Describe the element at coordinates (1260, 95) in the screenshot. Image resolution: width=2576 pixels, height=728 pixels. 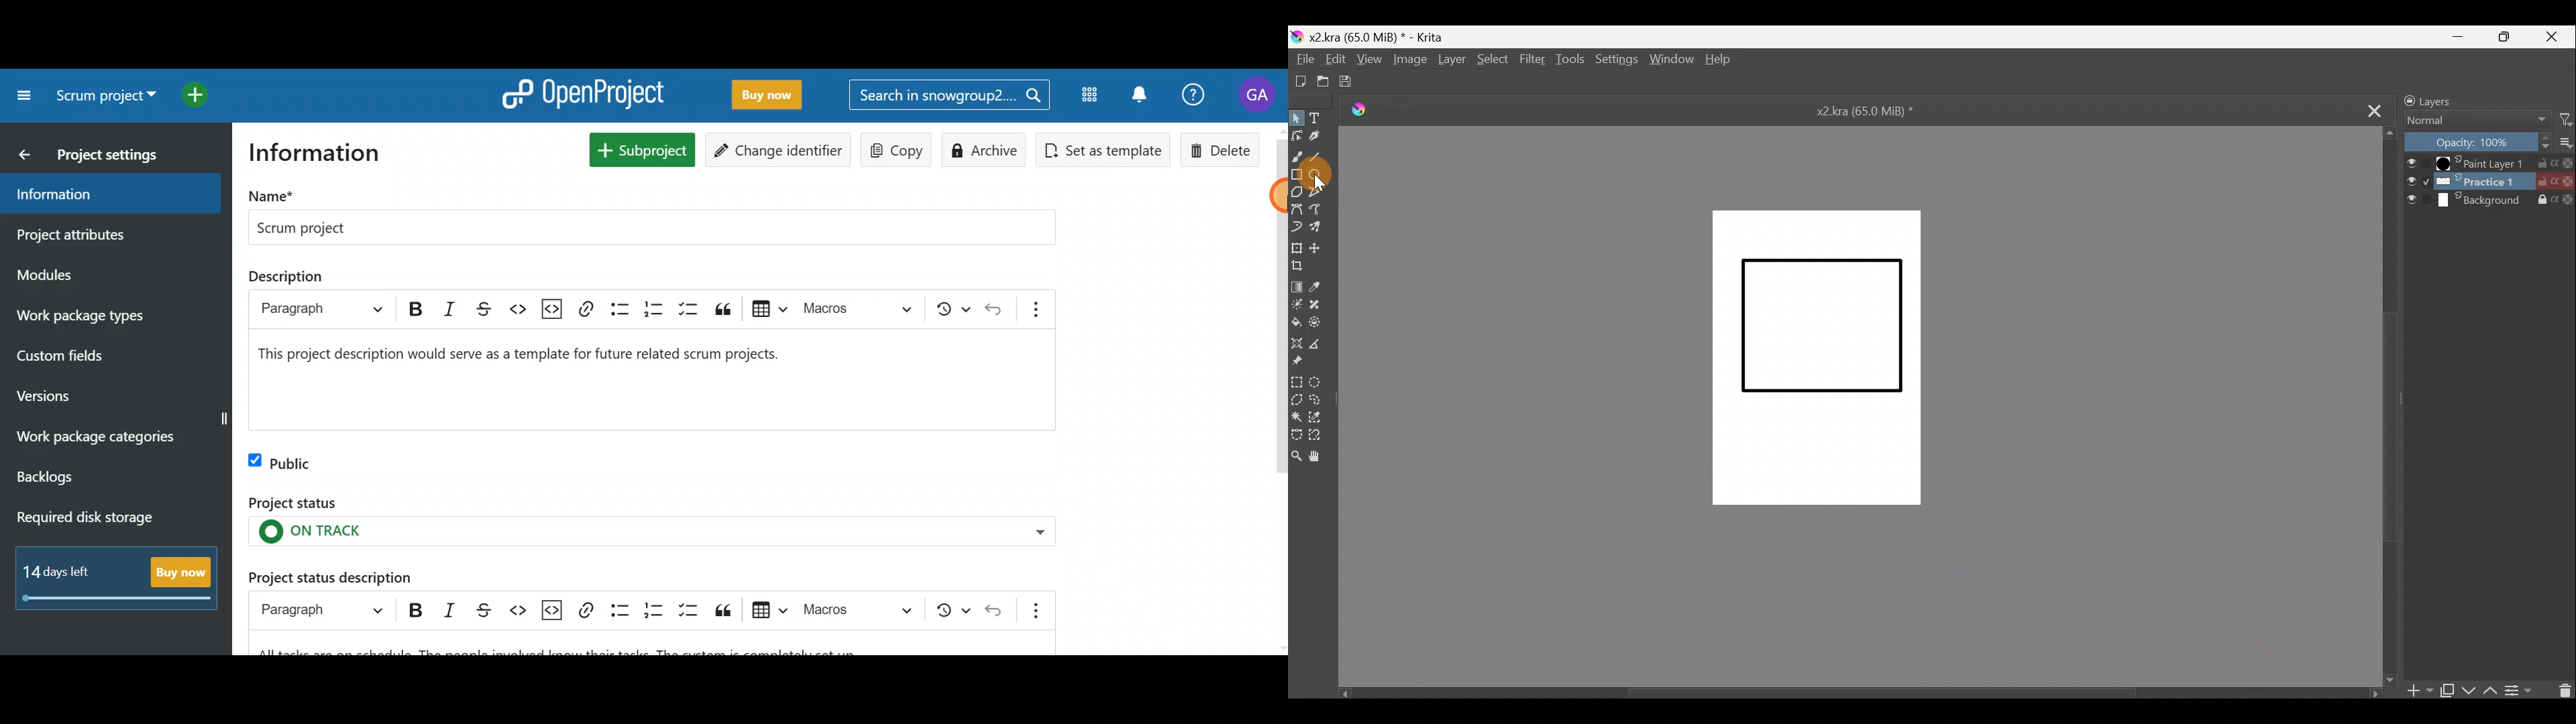
I see `Account name` at that location.